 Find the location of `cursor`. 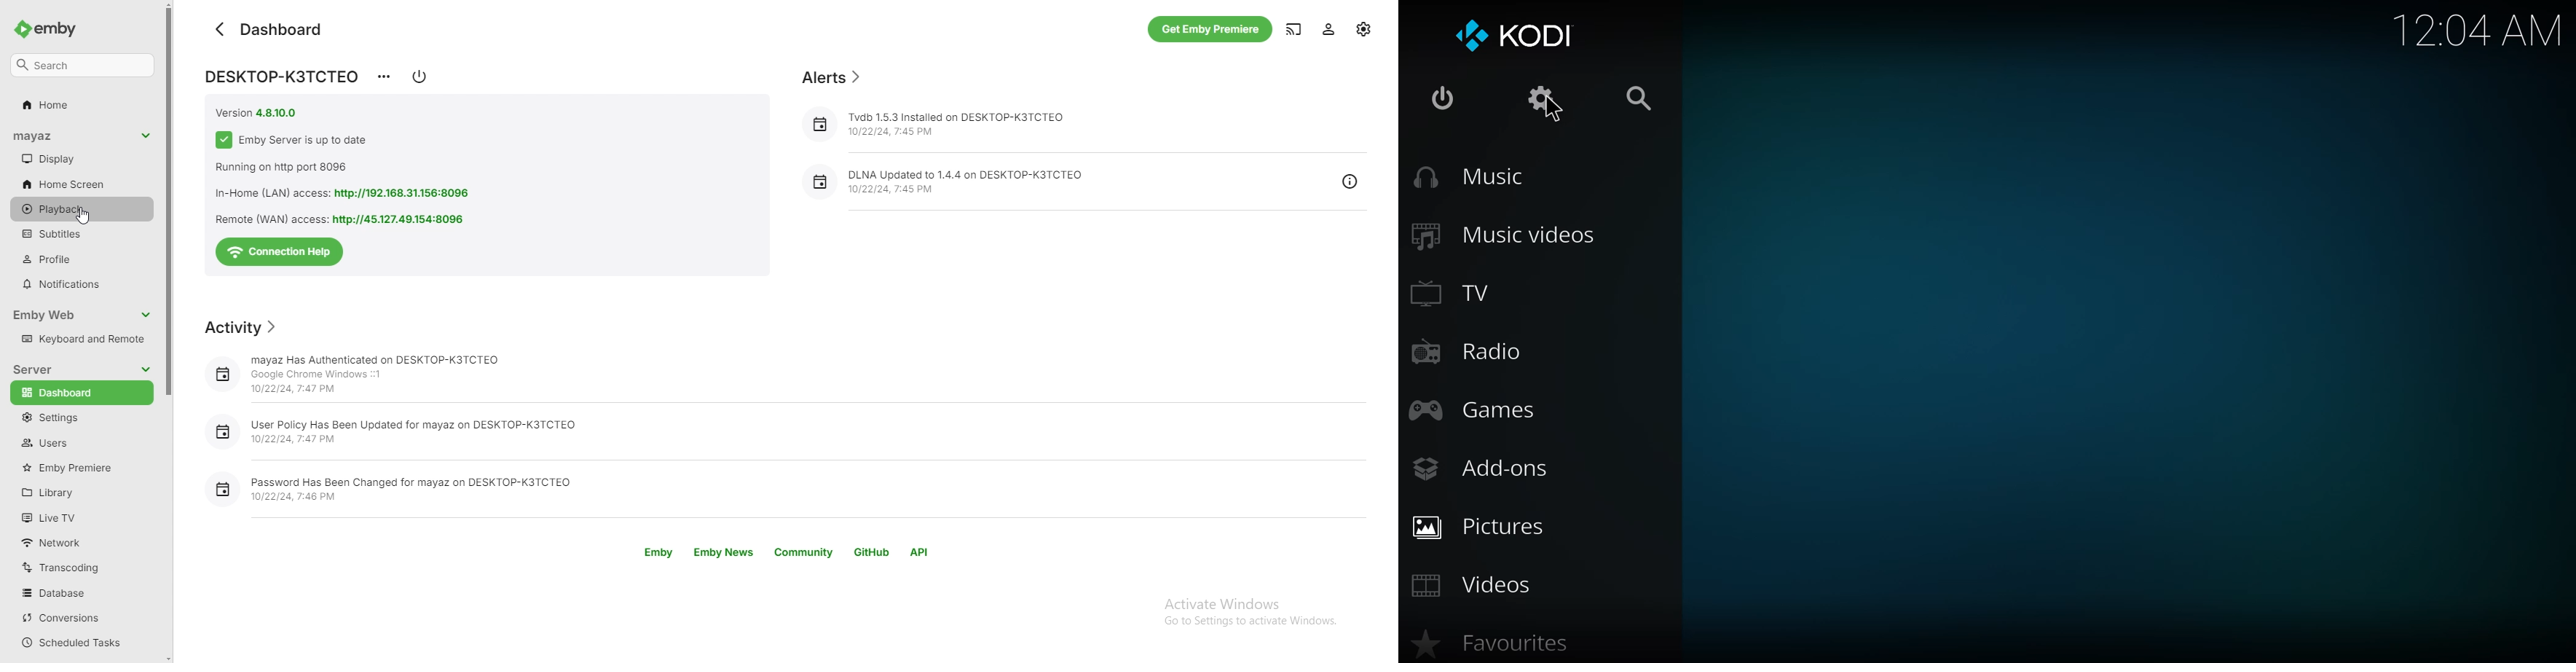

cursor is located at coordinates (1554, 110).